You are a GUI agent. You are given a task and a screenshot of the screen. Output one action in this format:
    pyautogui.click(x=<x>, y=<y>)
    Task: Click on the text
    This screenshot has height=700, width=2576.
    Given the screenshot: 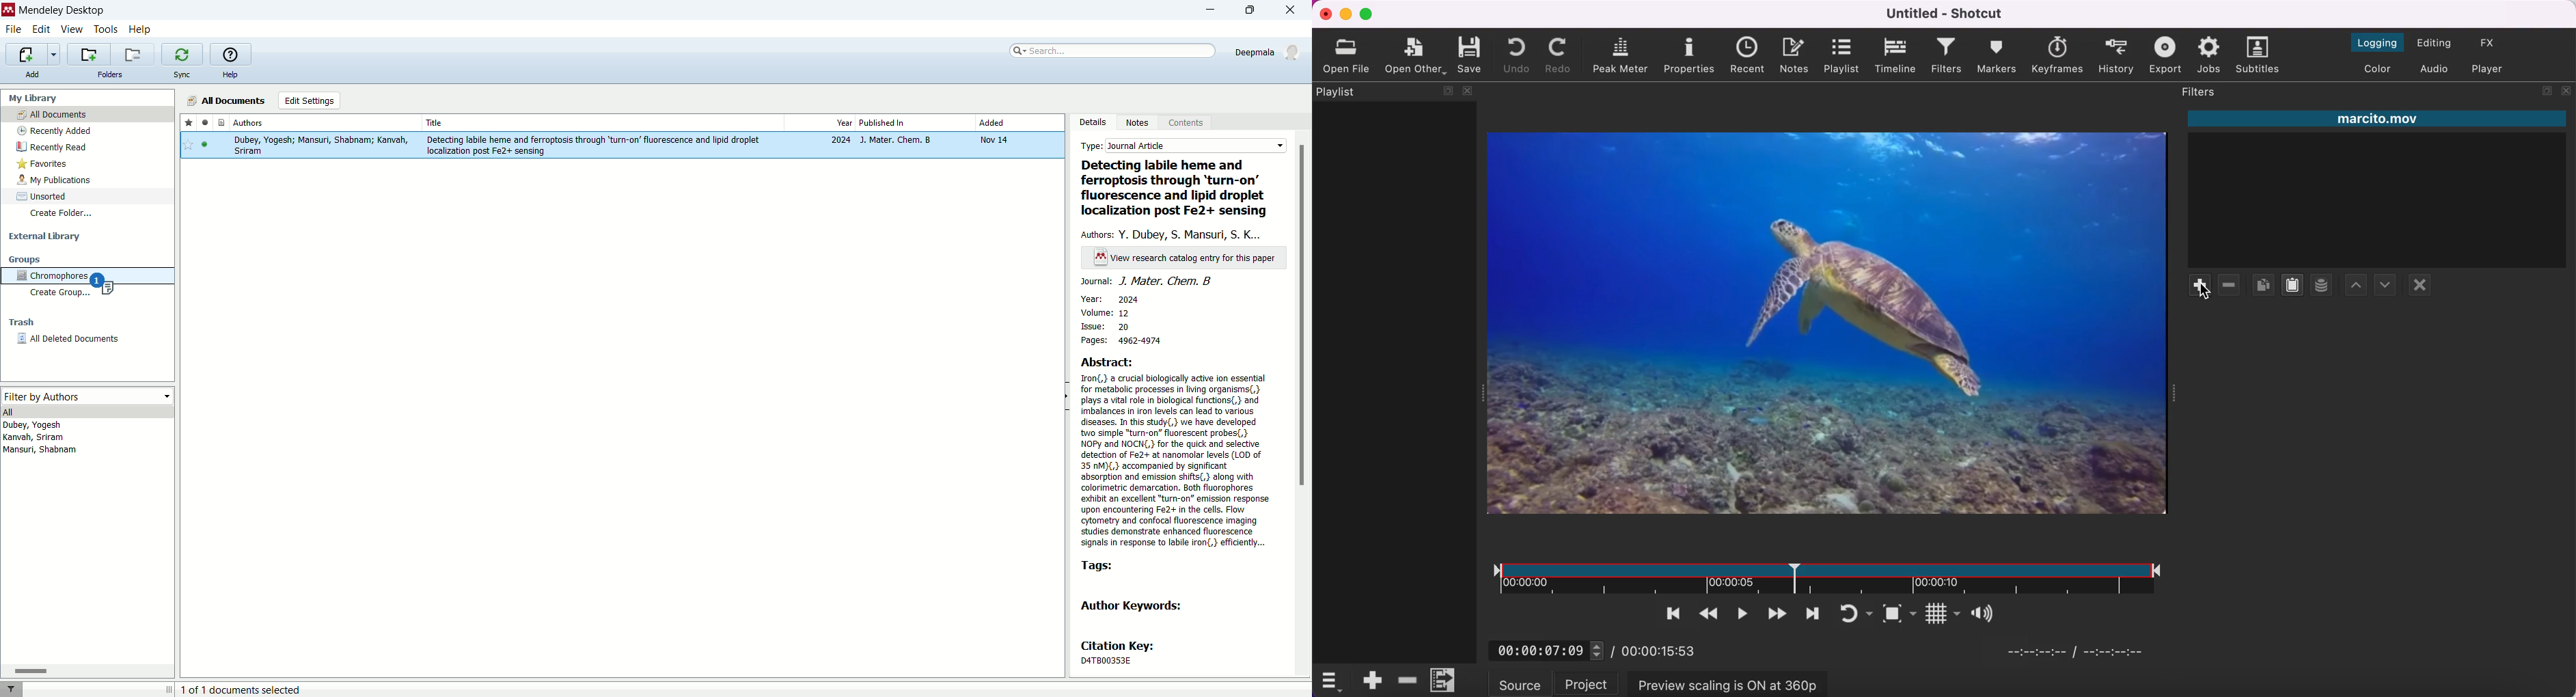 What is the action you would take?
    pyautogui.click(x=1186, y=258)
    